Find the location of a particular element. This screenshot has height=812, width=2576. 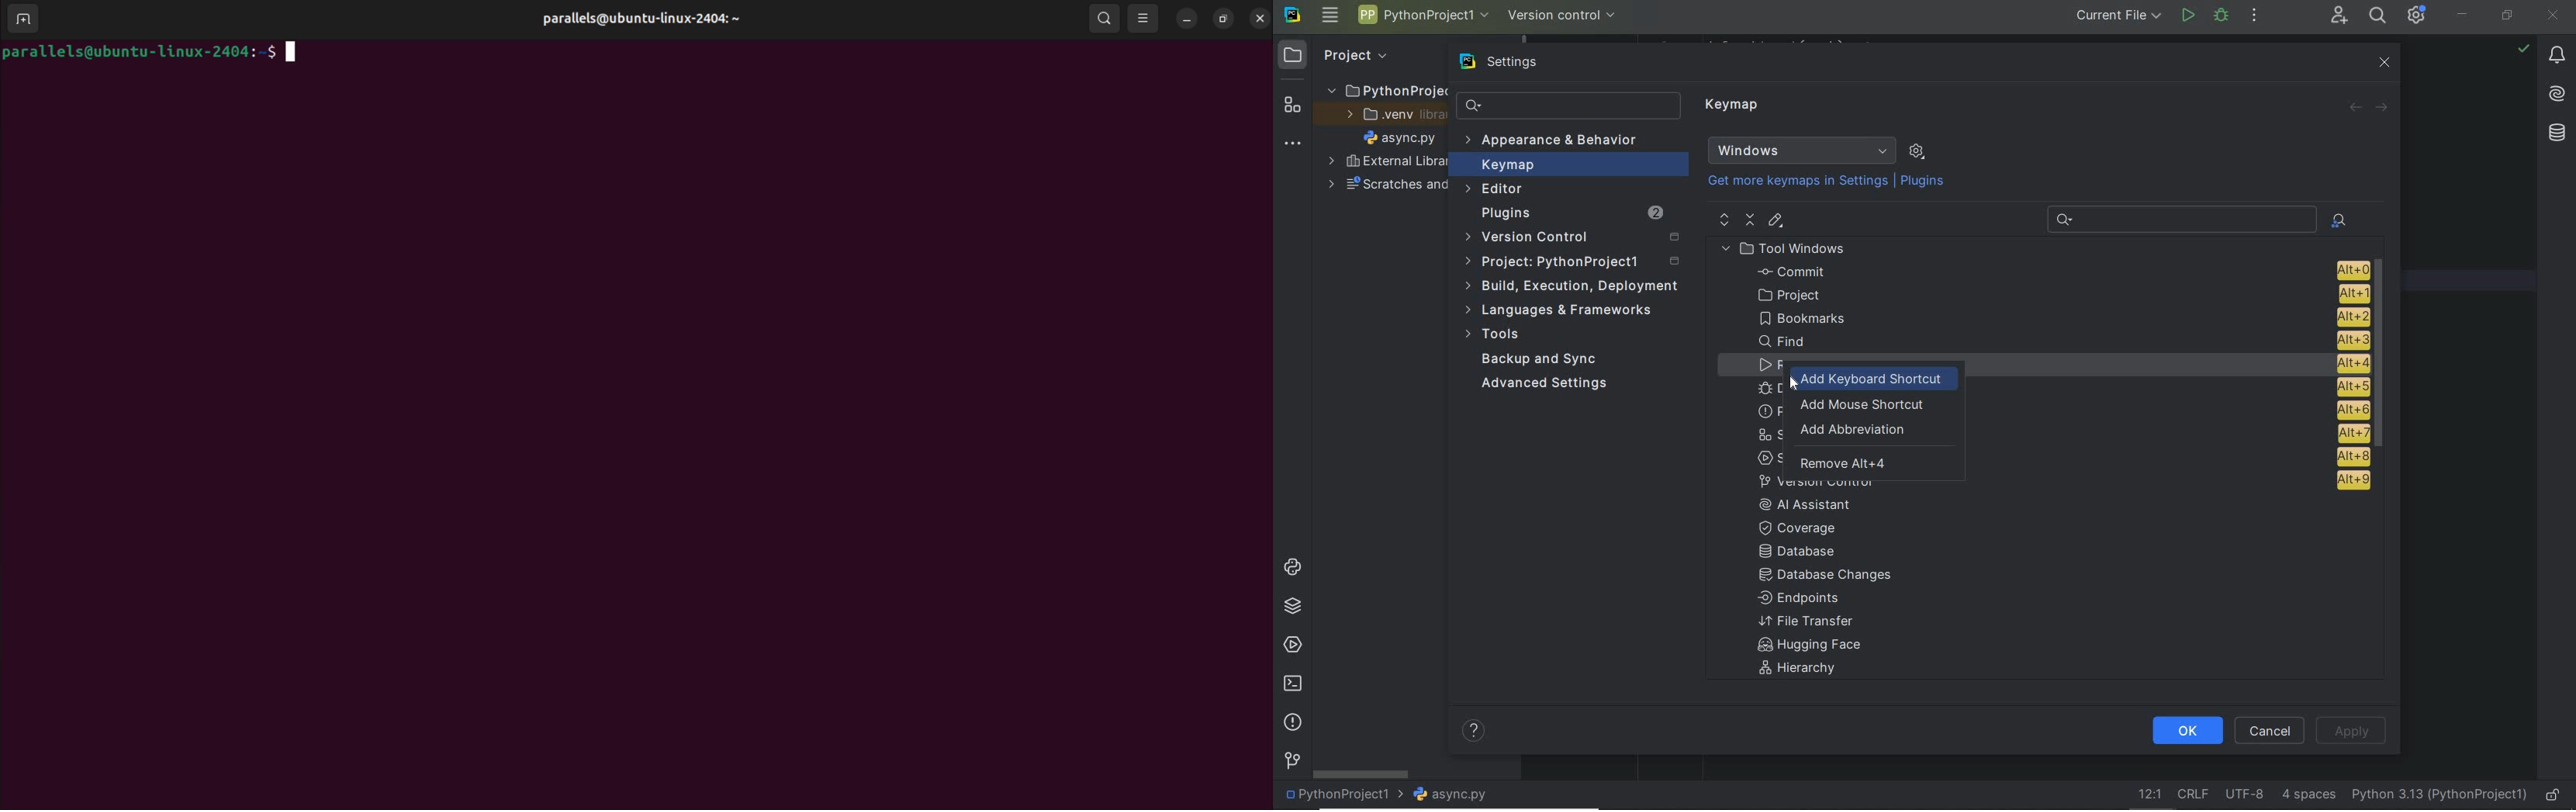

go to line is located at coordinates (2147, 795).